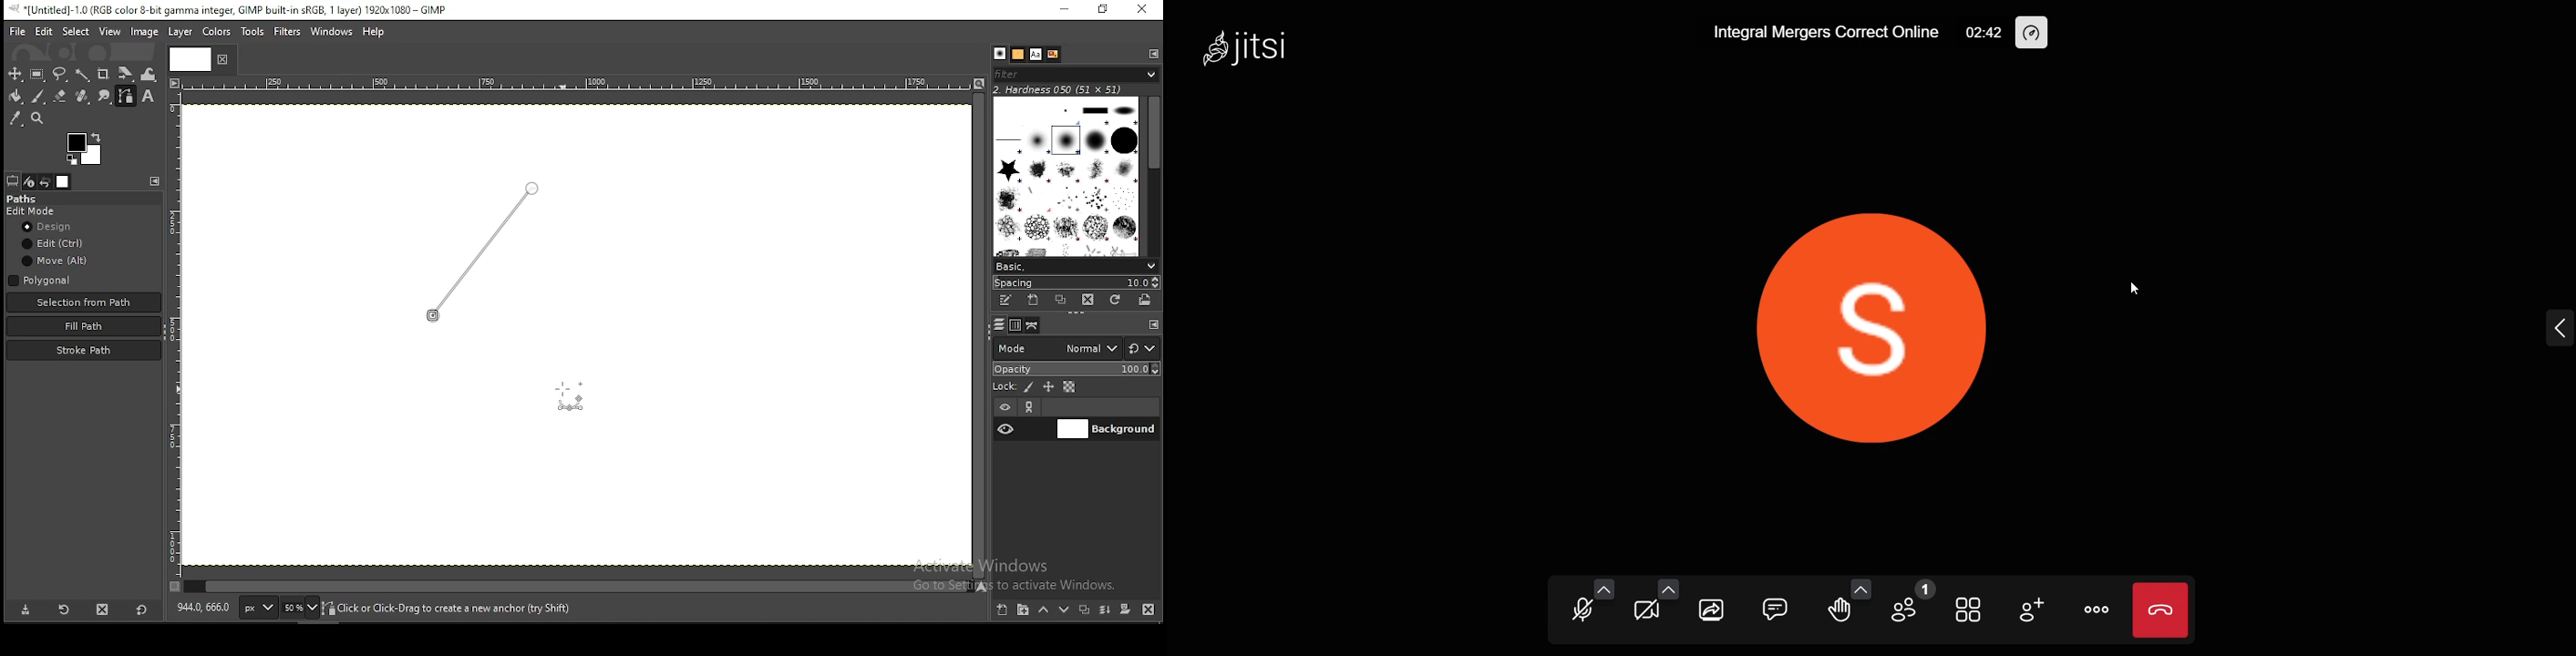  Describe the element at coordinates (252, 32) in the screenshot. I see `tools` at that location.